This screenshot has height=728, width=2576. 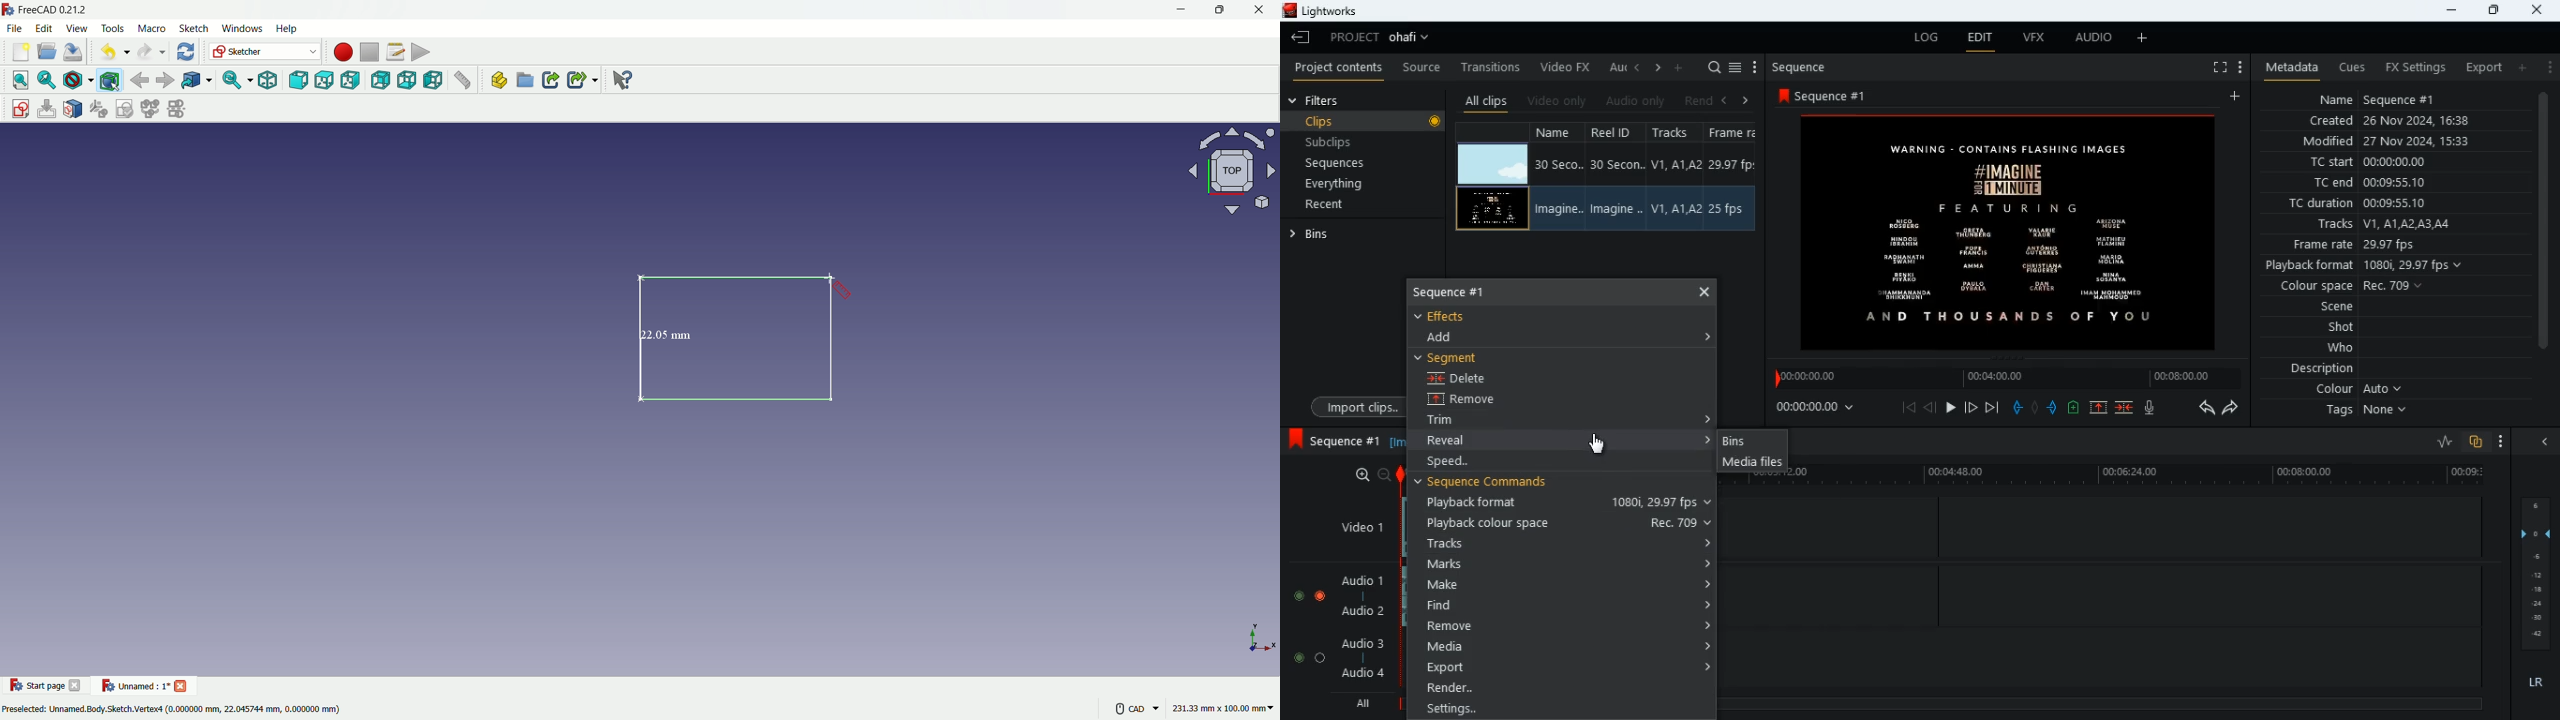 What do you see at coordinates (380, 80) in the screenshot?
I see `back view` at bounding box center [380, 80].